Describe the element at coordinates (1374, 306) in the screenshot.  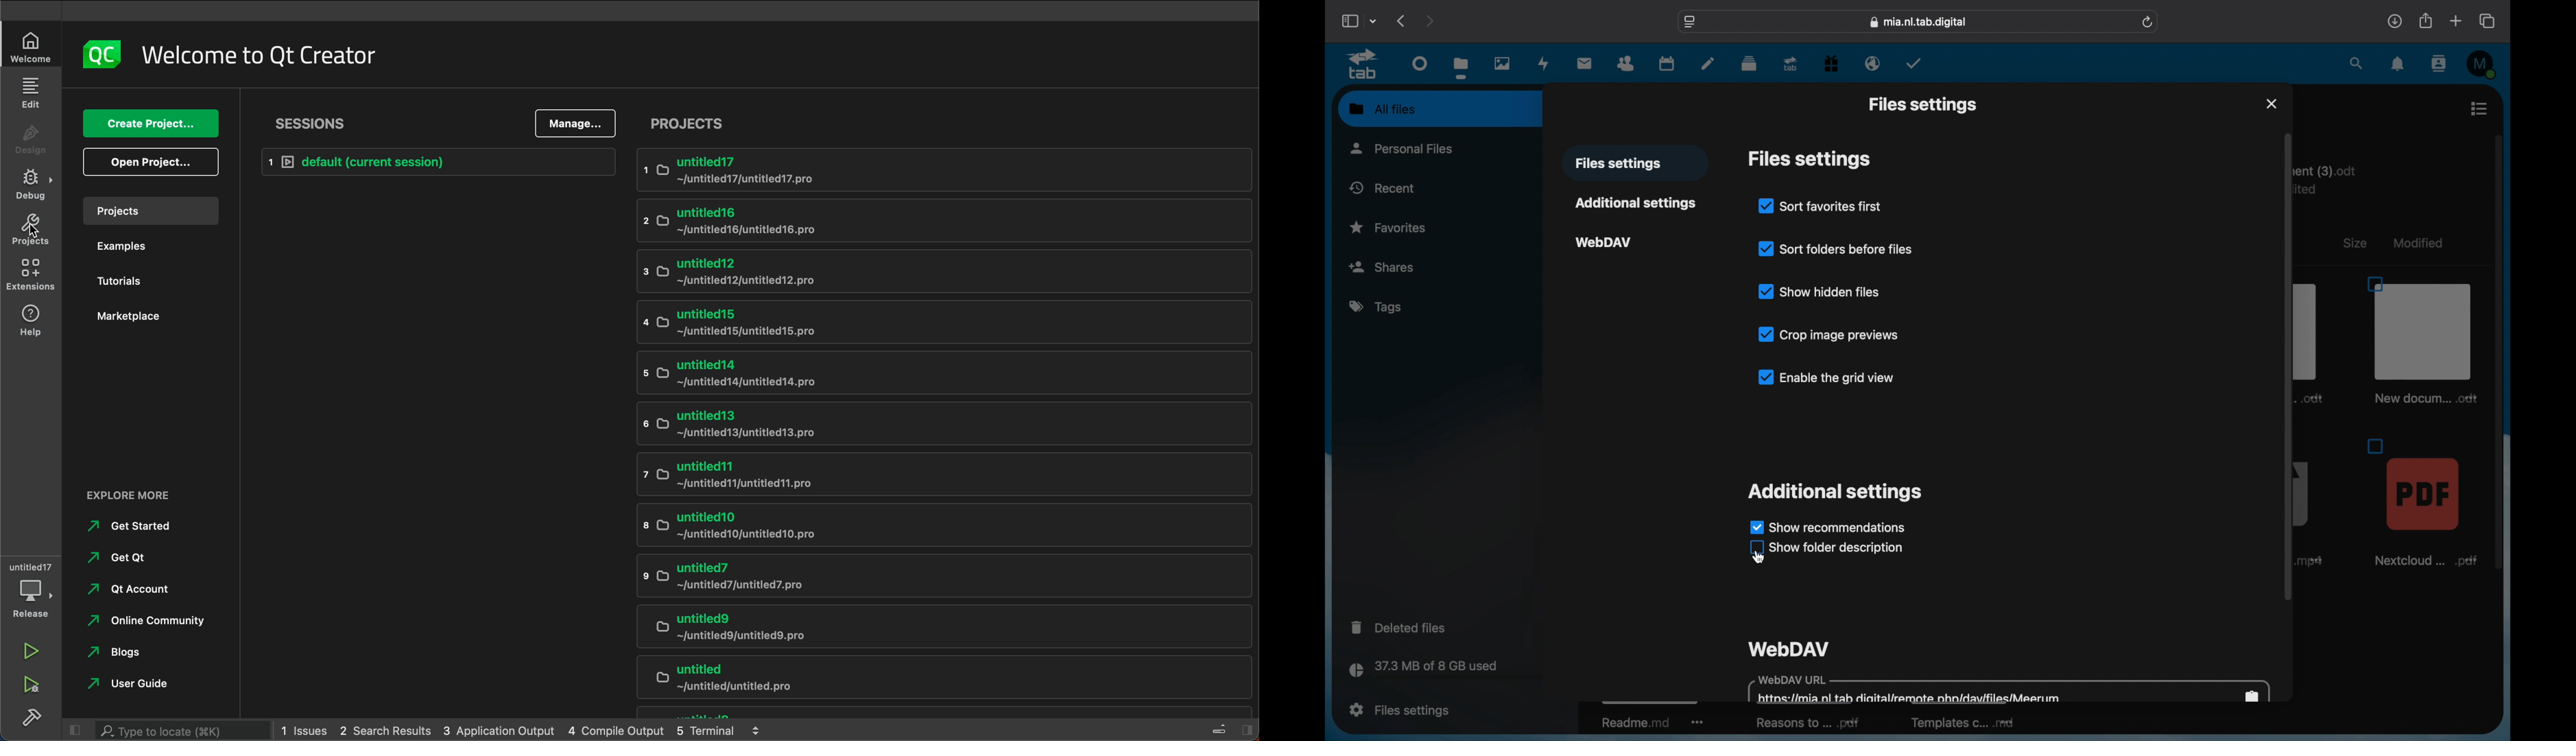
I see `tags` at that location.